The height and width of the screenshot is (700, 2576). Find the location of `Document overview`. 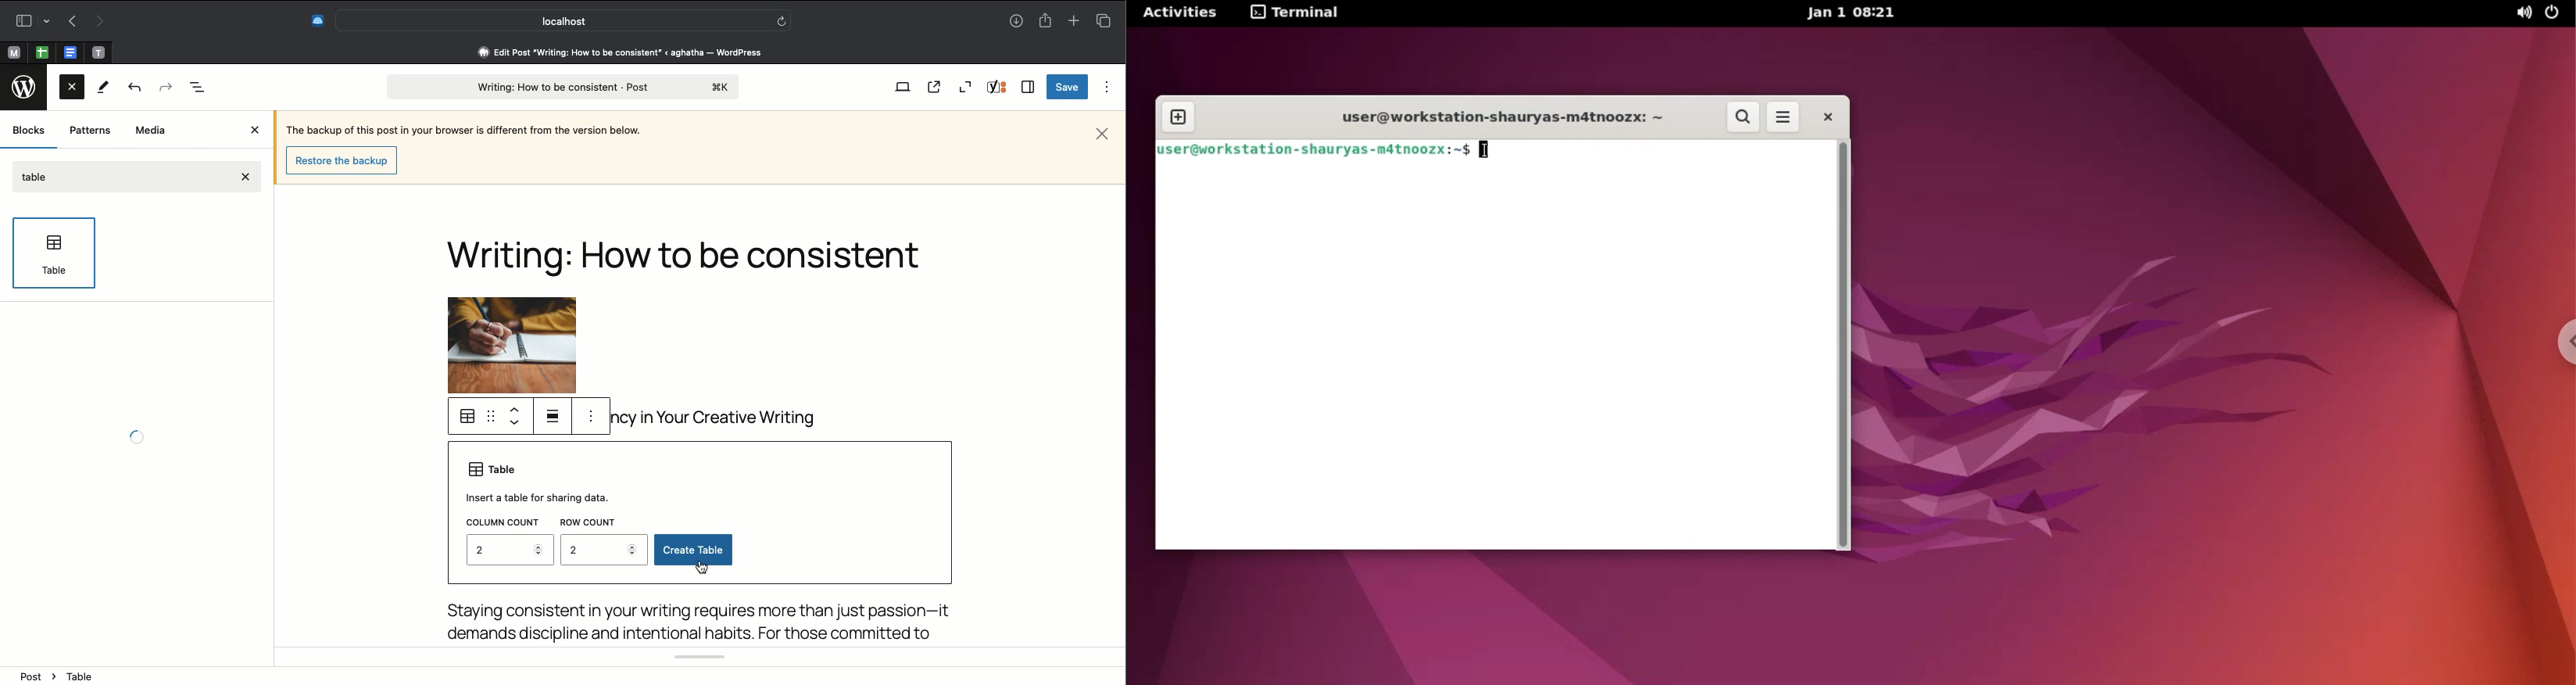

Document overview is located at coordinates (199, 88).